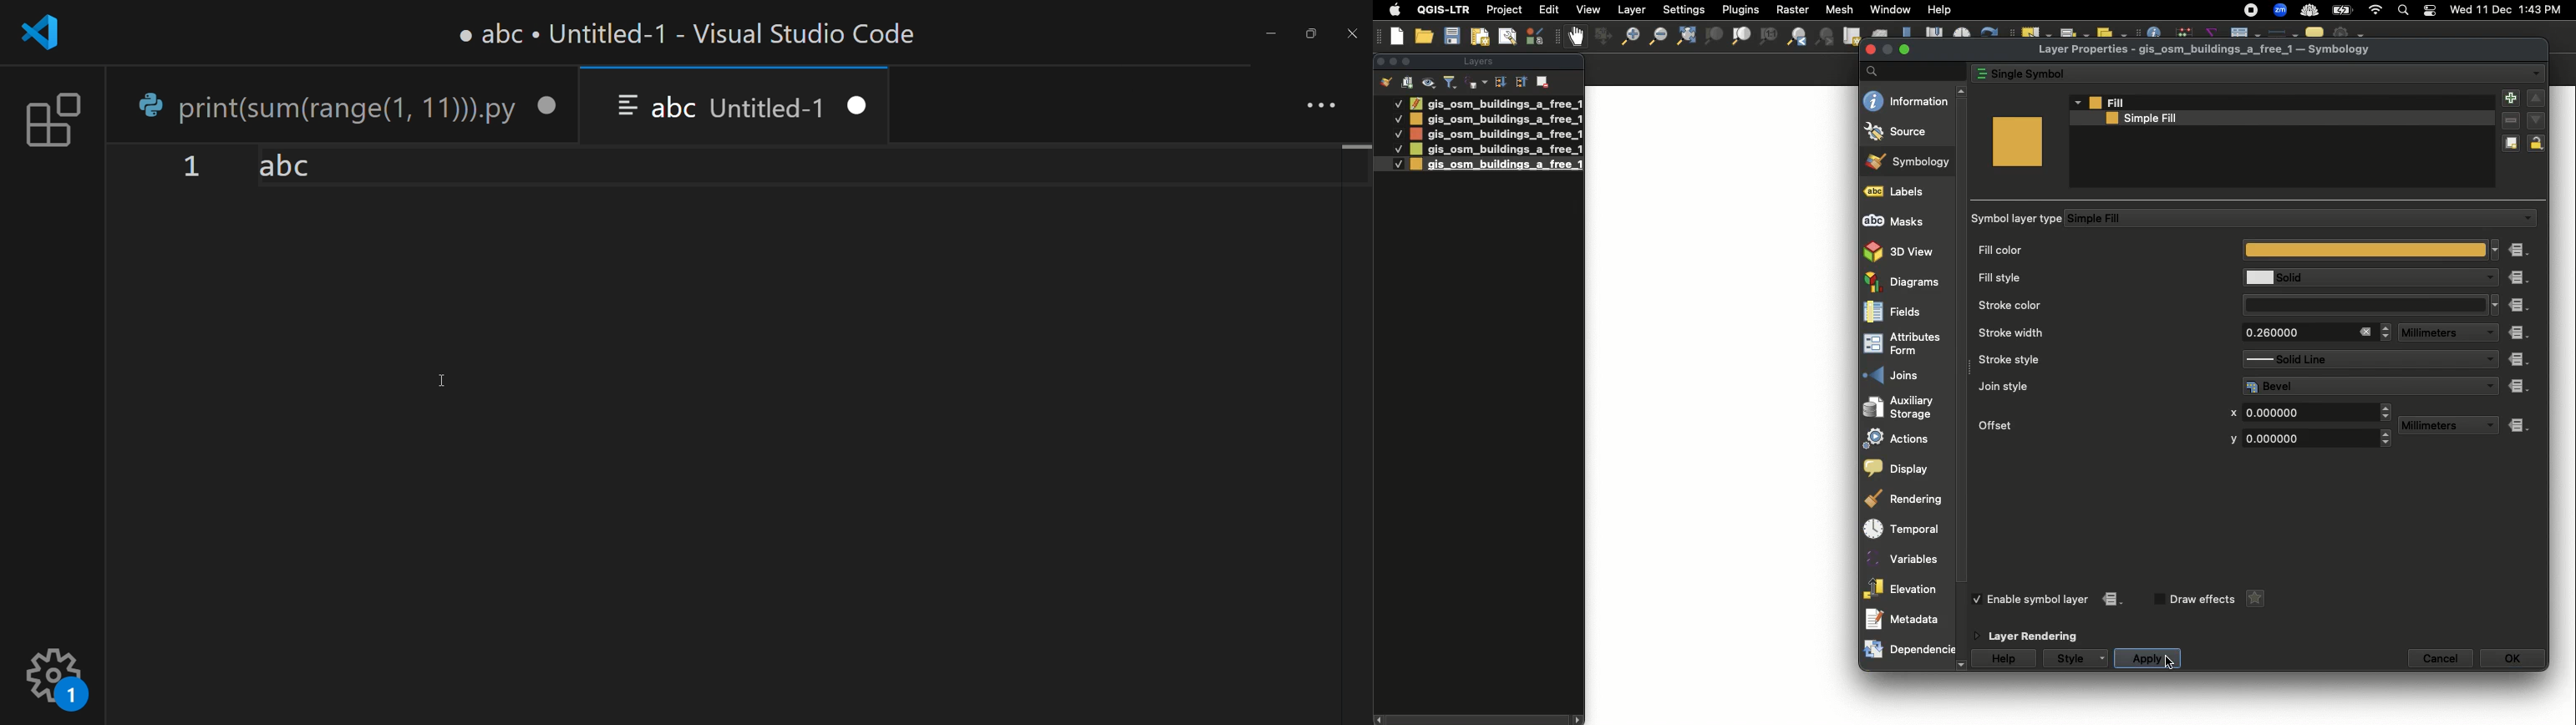 This screenshot has height=728, width=2576. Describe the element at coordinates (2511, 122) in the screenshot. I see `Remove` at that location.